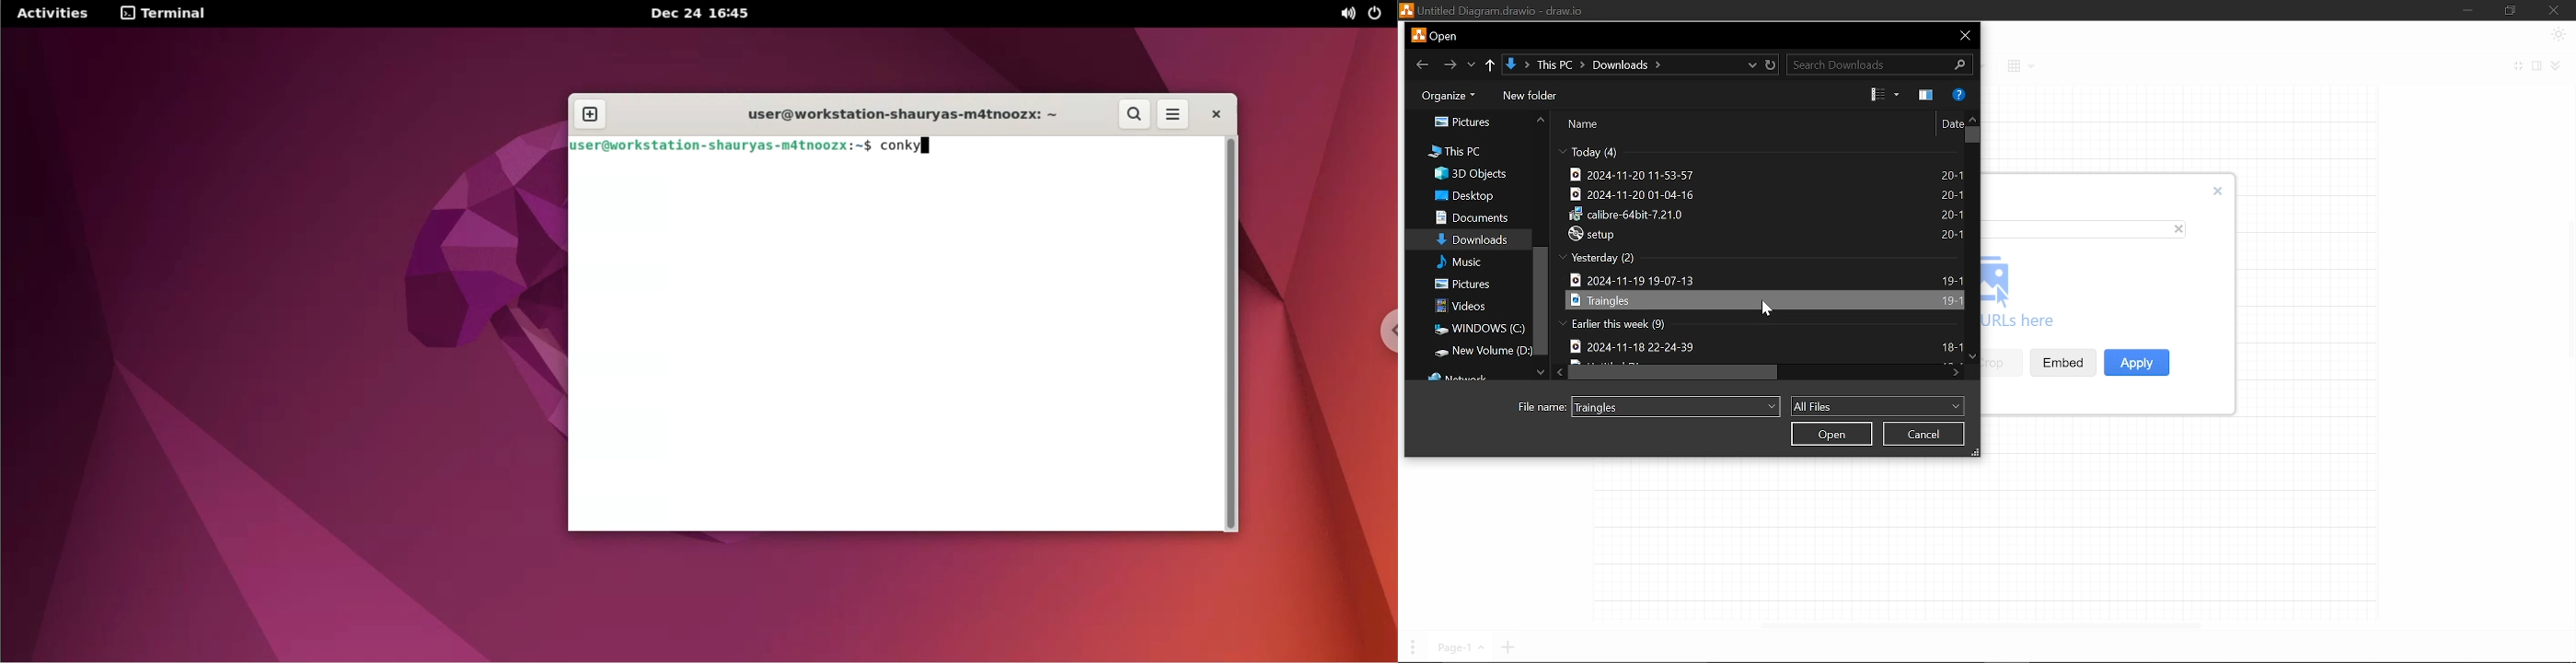  What do you see at coordinates (1469, 240) in the screenshot?
I see `Downloads` at bounding box center [1469, 240].